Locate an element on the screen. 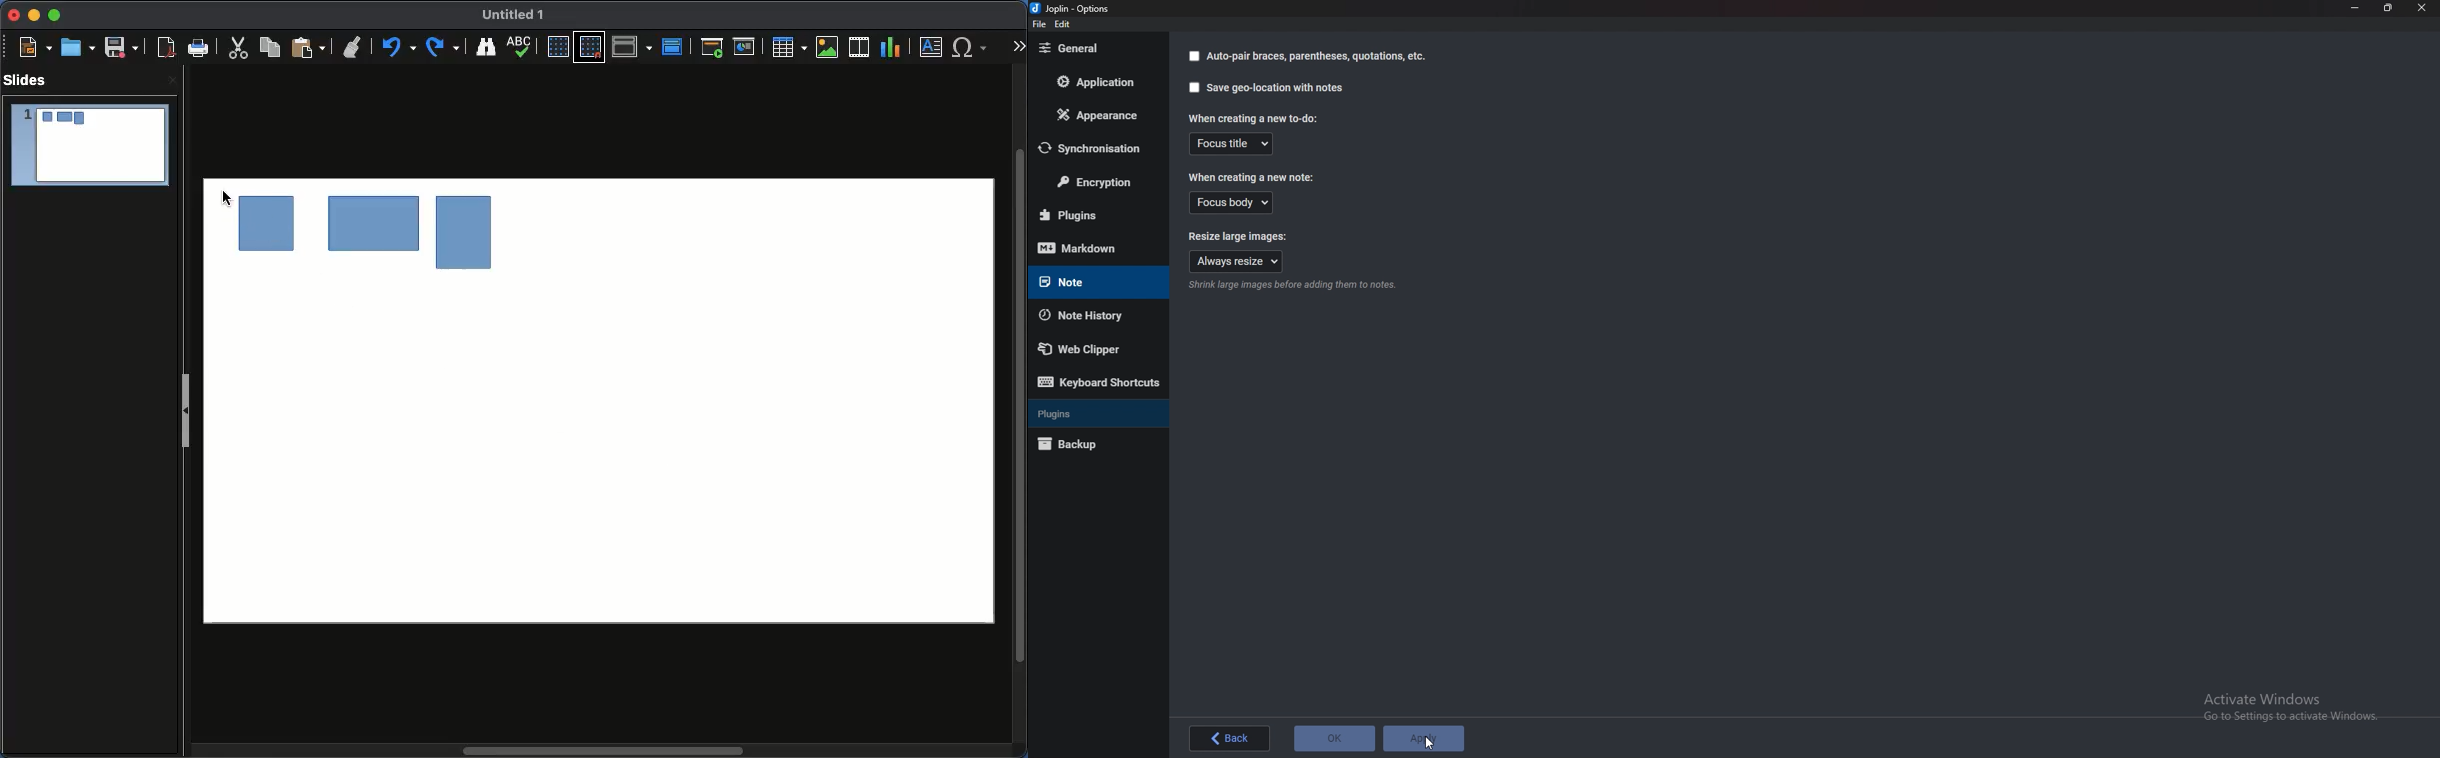  Print is located at coordinates (200, 49).